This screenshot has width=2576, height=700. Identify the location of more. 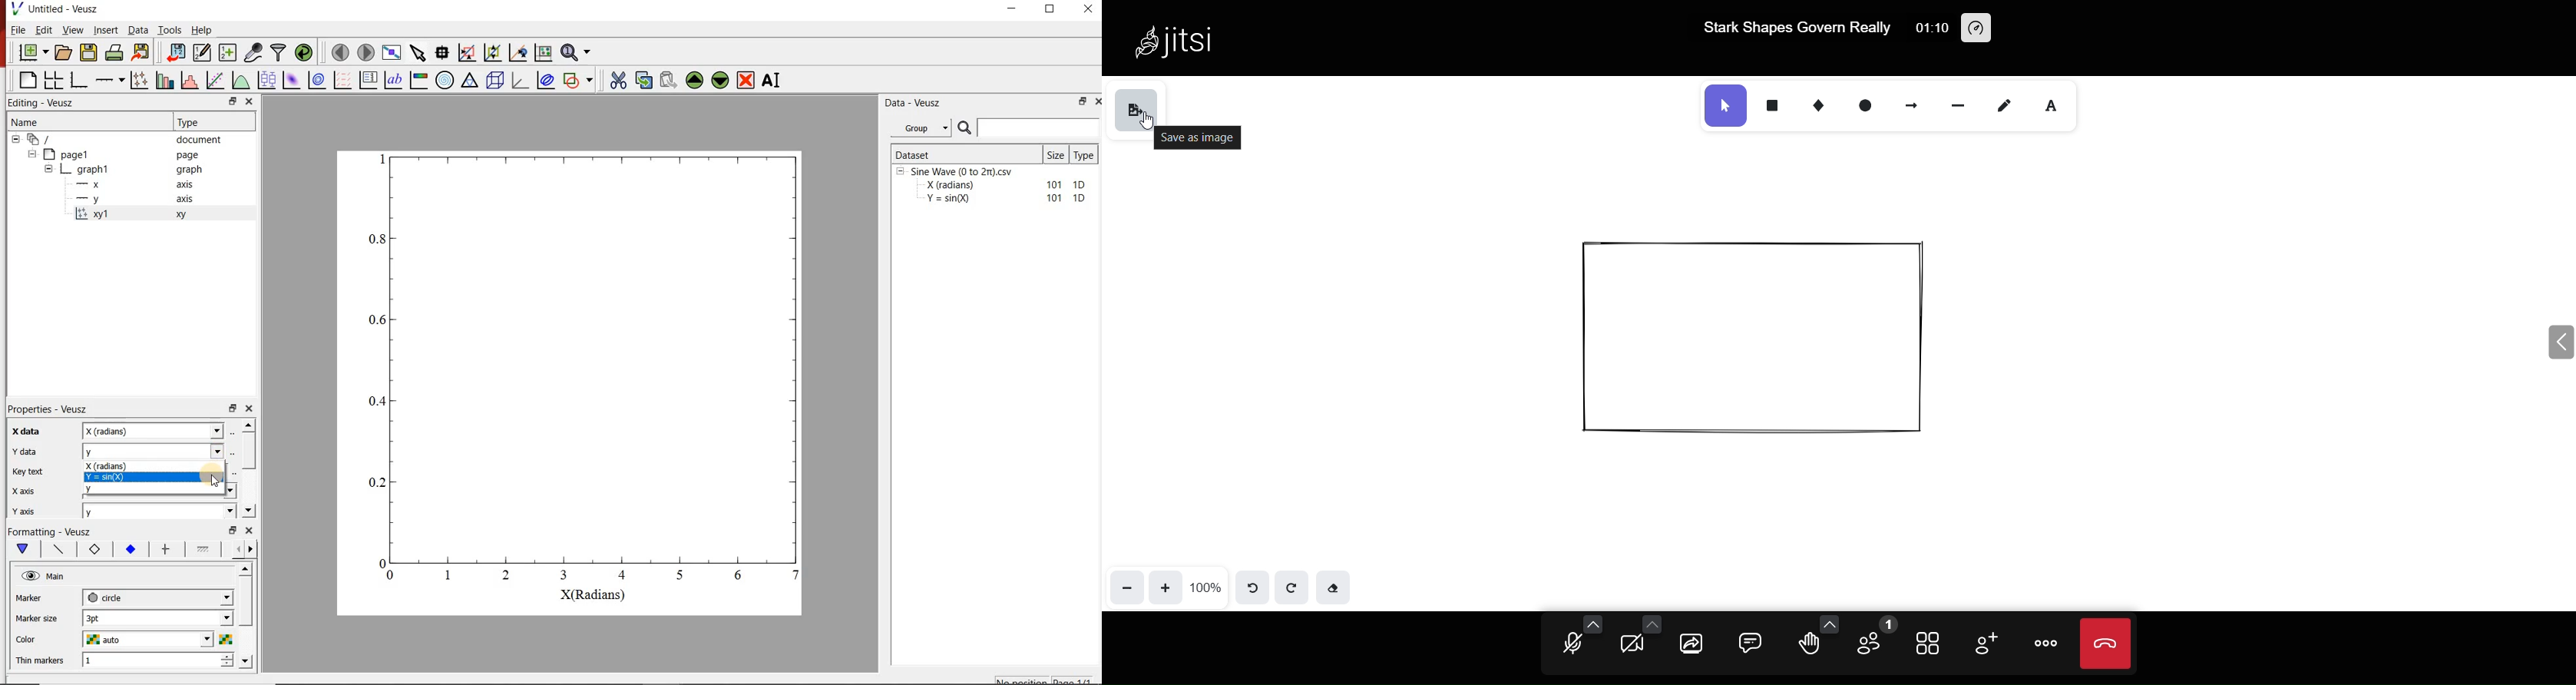
(2045, 641).